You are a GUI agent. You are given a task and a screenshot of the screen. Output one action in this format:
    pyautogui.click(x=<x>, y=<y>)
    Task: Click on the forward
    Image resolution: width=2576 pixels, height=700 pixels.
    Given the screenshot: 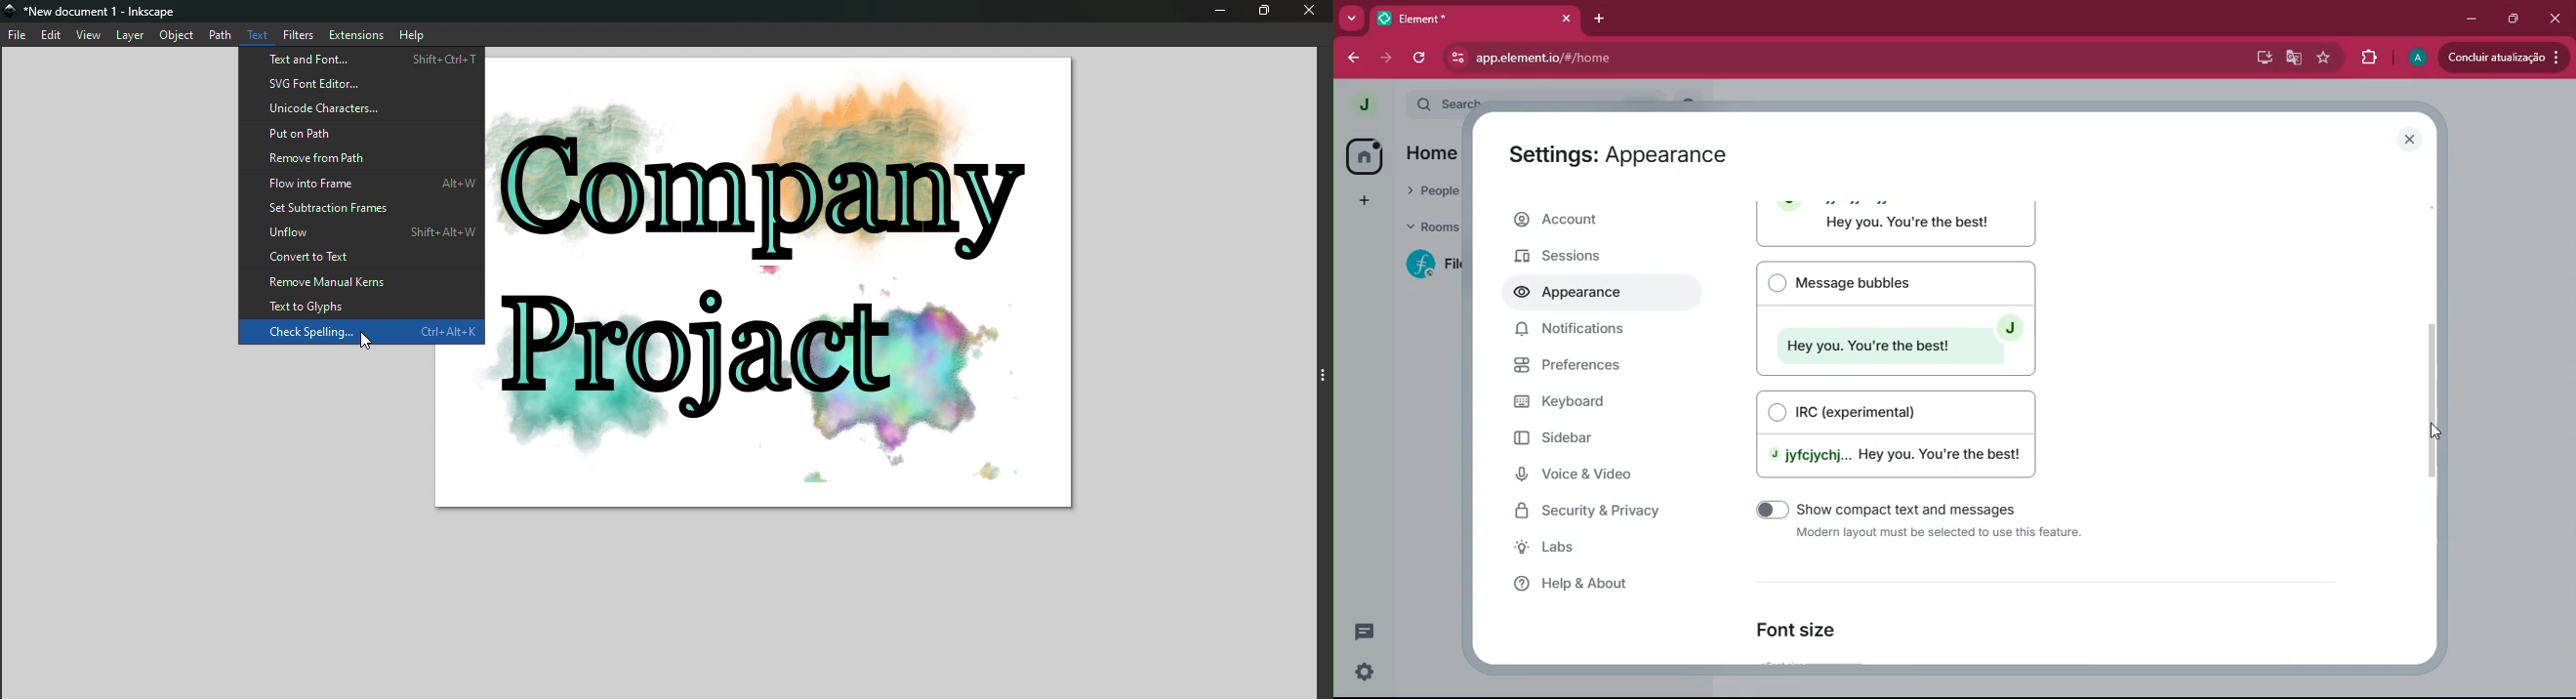 What is the action you would take?
    pyautogui.click(x=1389, y=59)
    